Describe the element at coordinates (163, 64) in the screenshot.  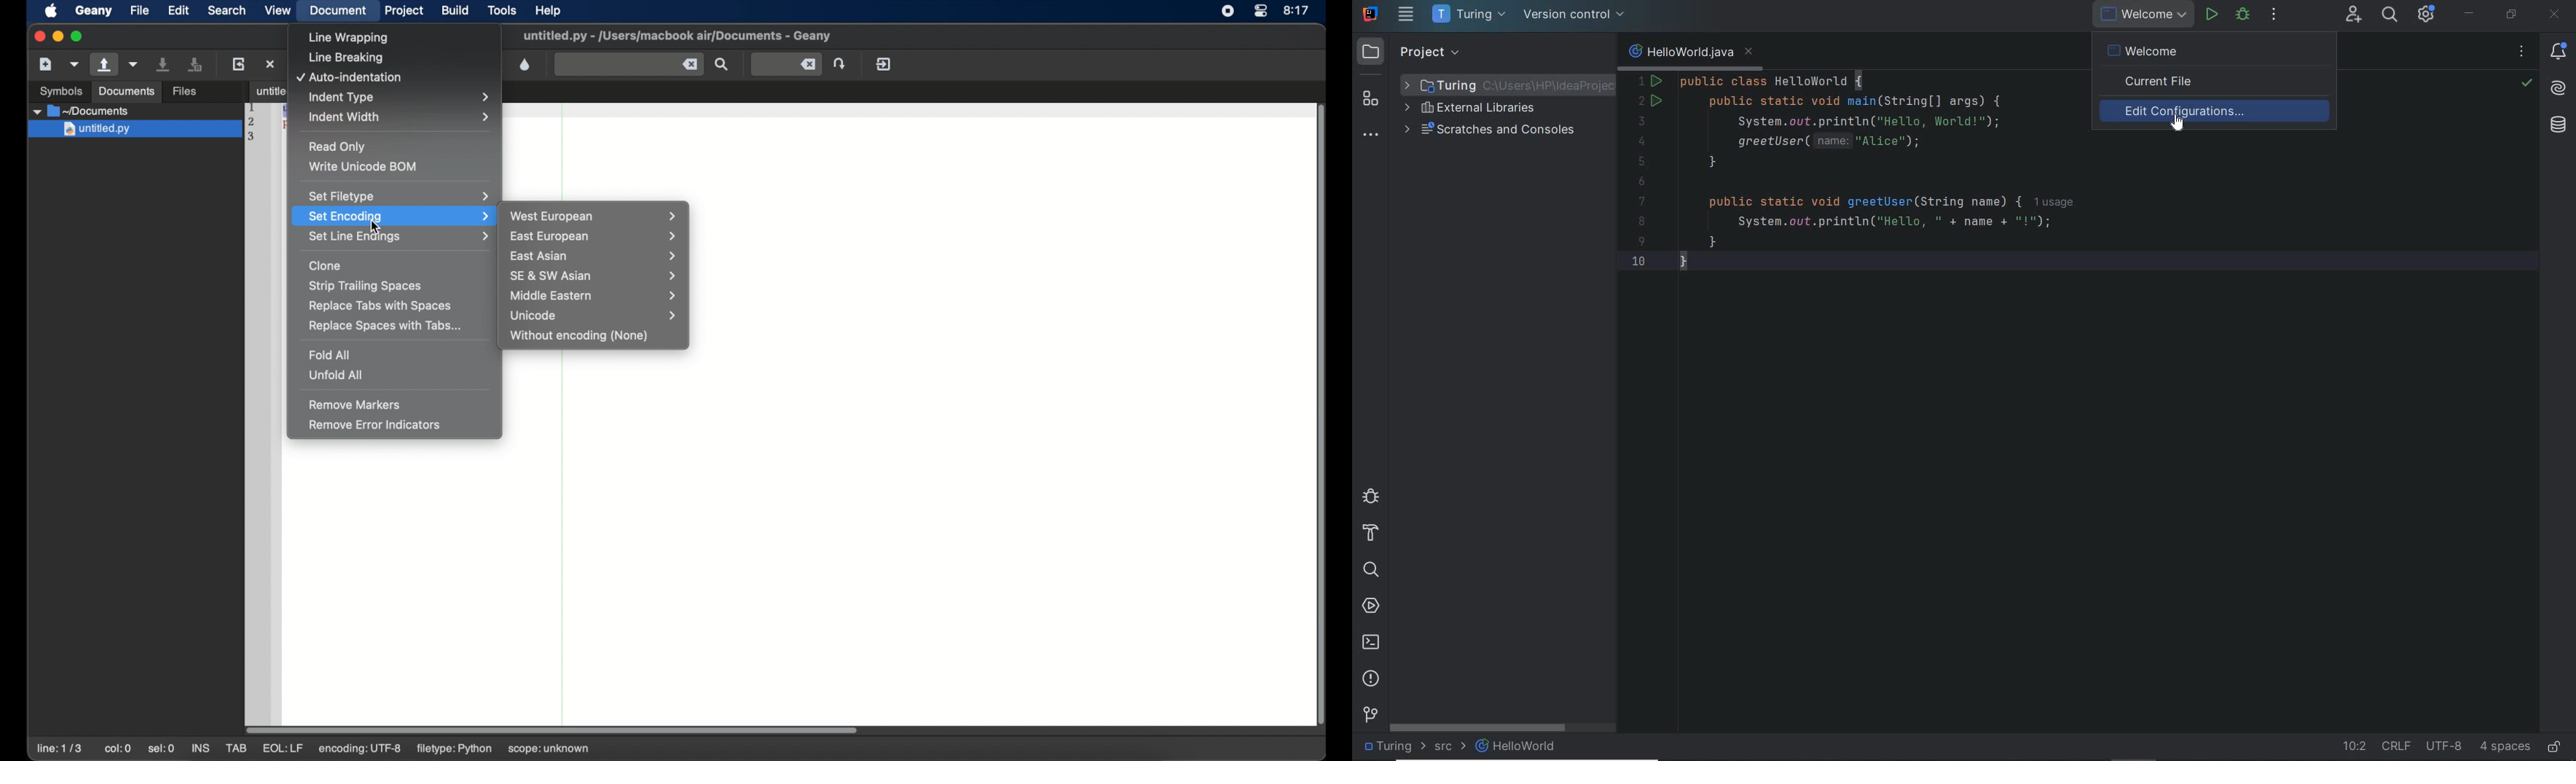
I see `save the current file` at that location.